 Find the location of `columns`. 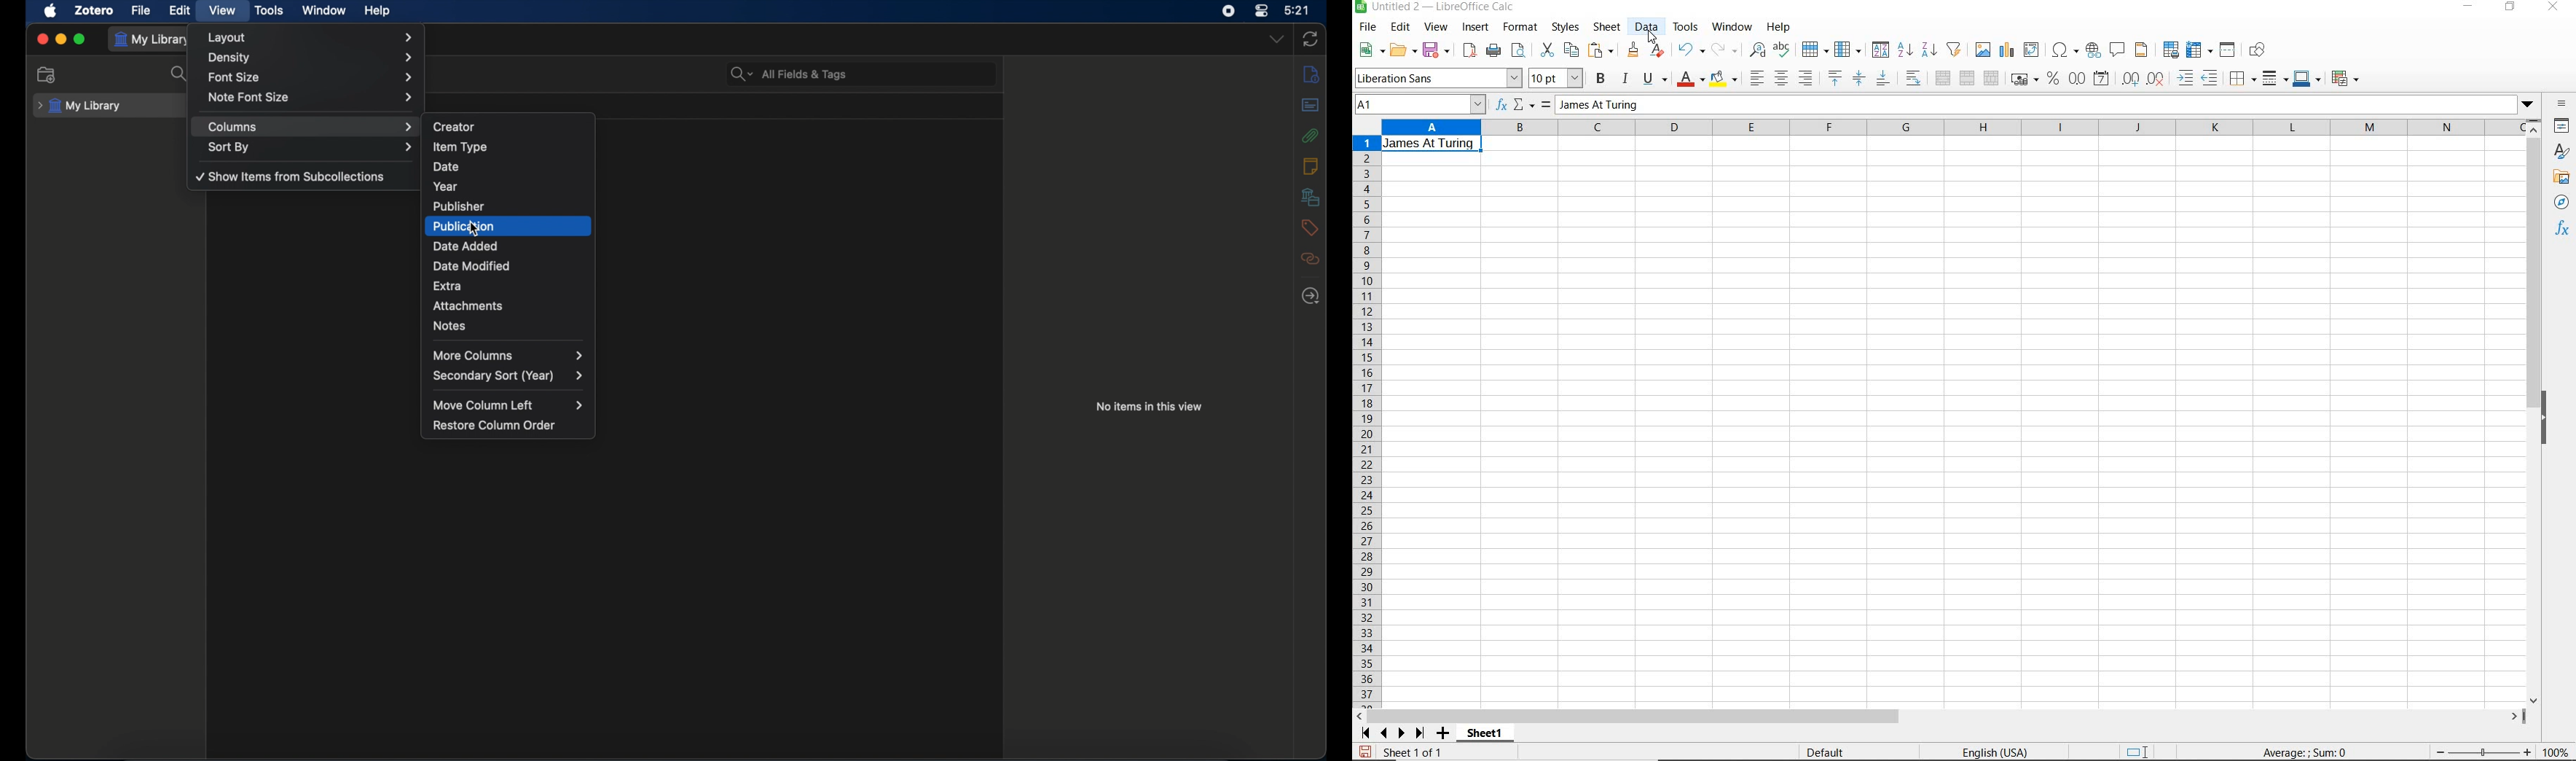

columns is located at coordinates (1955, 128).